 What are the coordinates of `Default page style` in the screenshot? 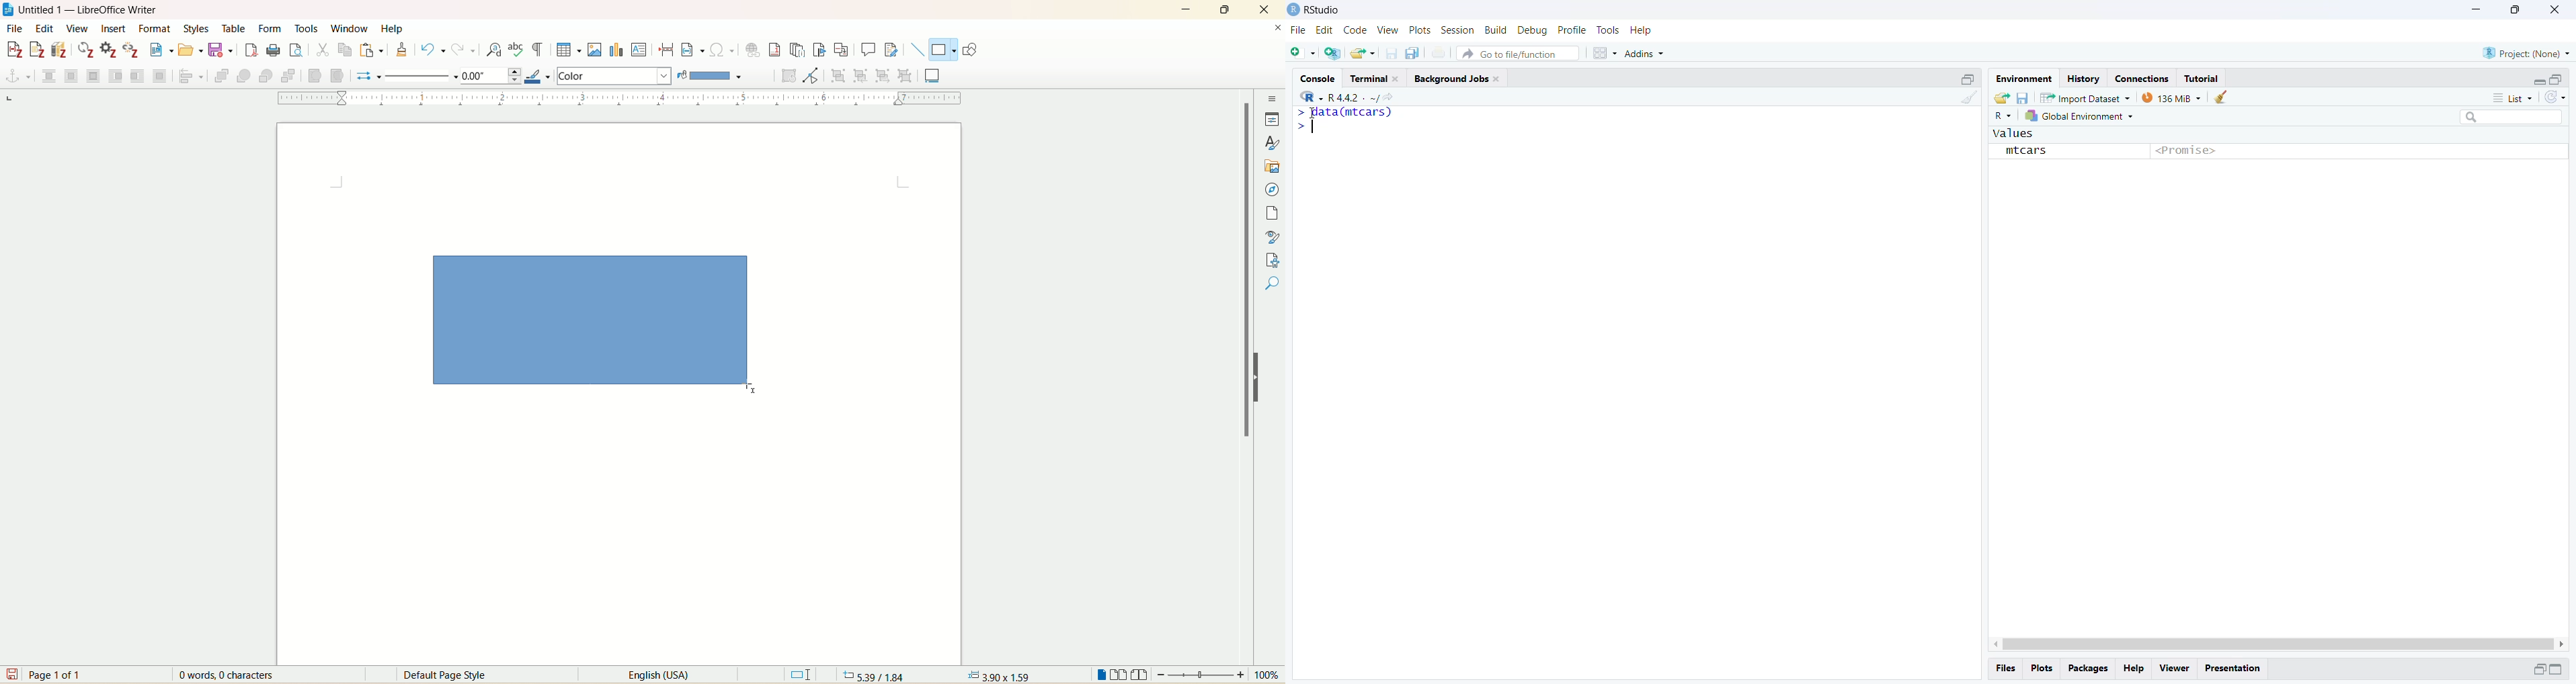 It's located at (455, 675).